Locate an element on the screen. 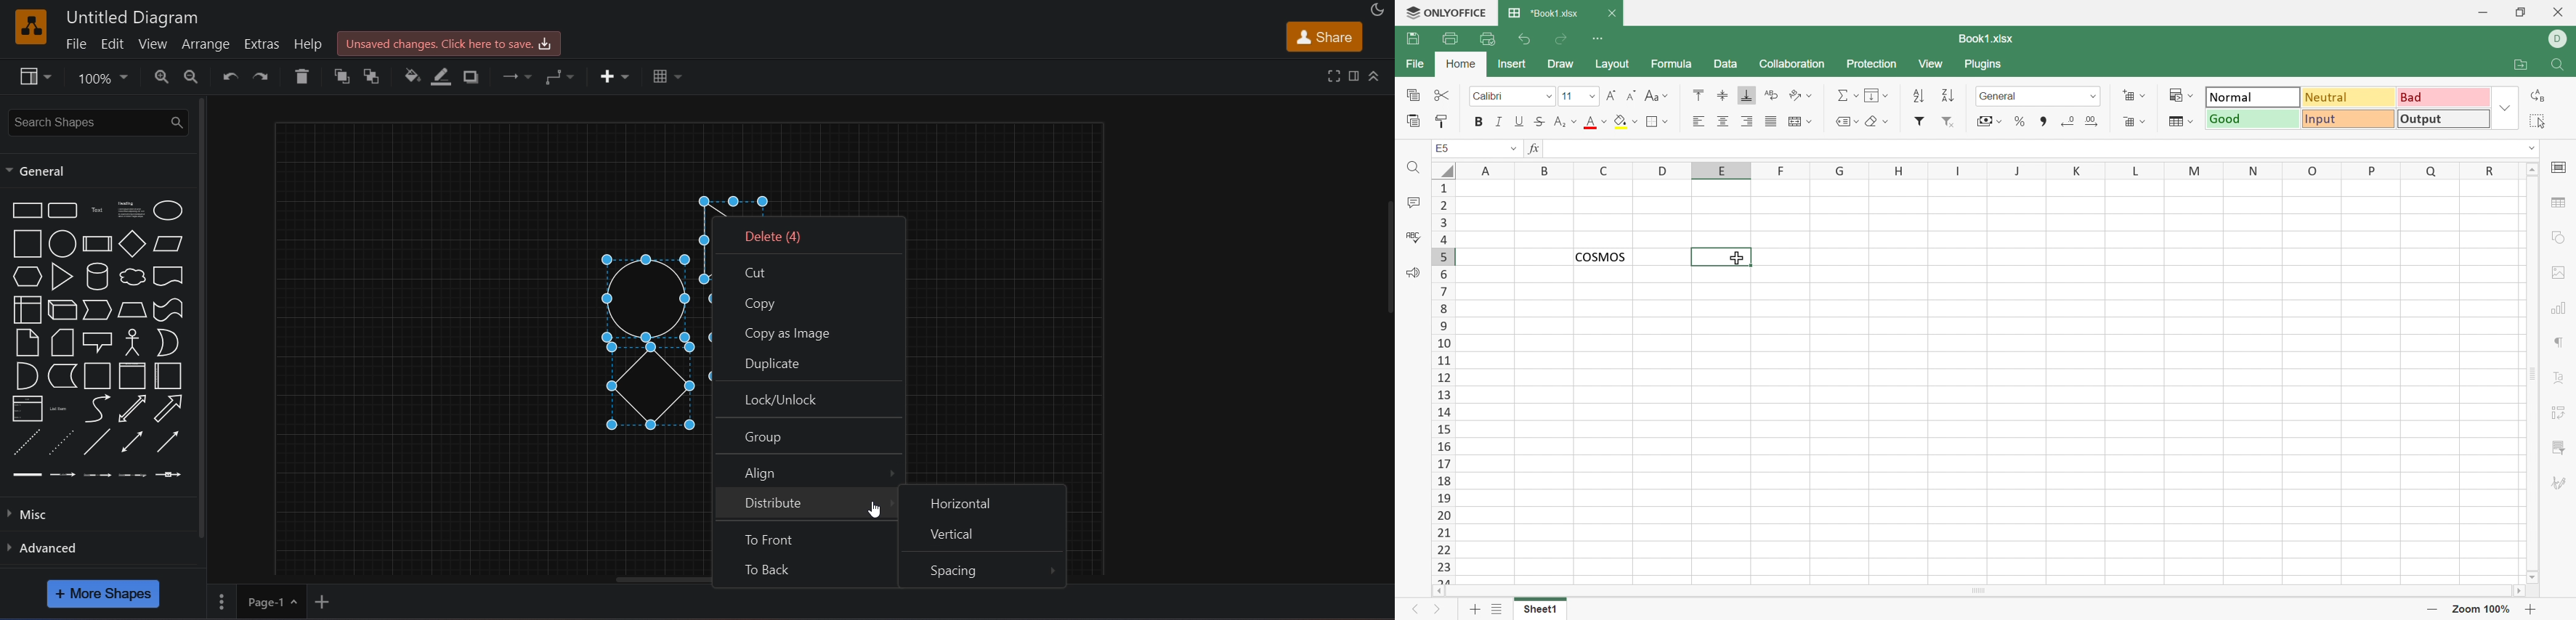  Drop down is located at coordinates (2095, 97).